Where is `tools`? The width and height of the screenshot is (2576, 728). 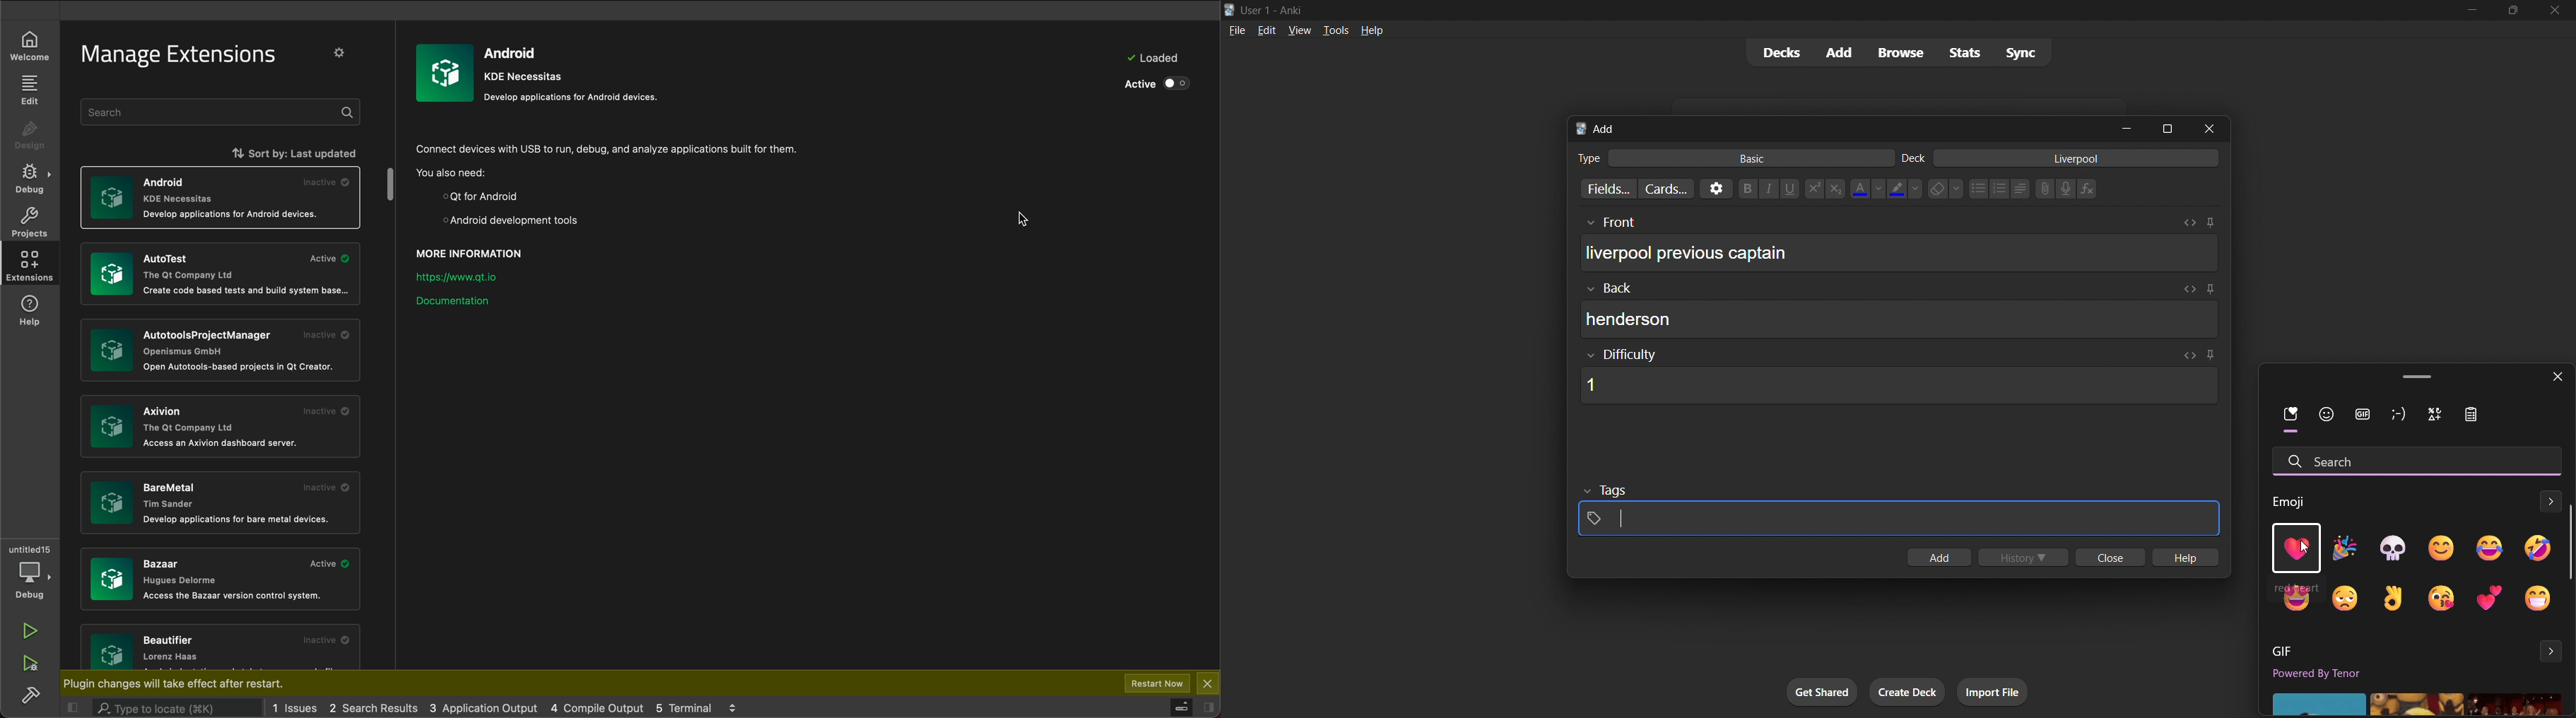
tools is located at coordinates (1335, 30).